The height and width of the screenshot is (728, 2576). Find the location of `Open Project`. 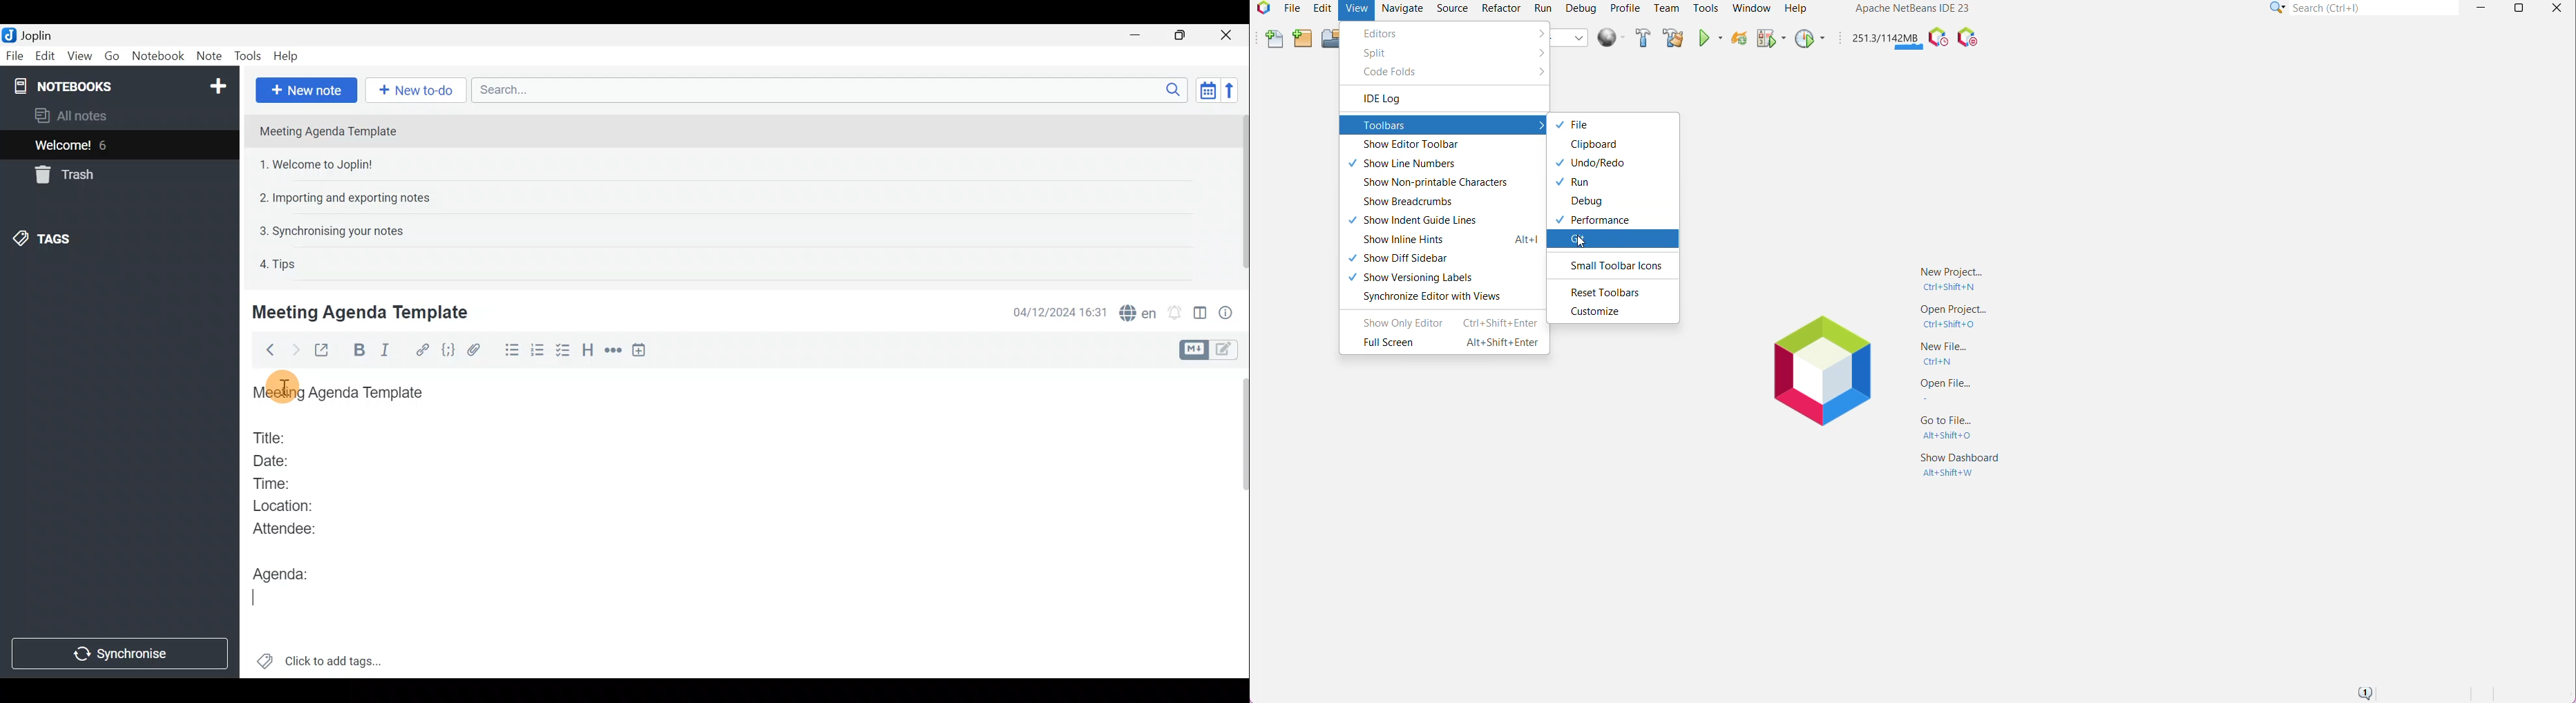

Open Project is located at coordinates (1954, 317).